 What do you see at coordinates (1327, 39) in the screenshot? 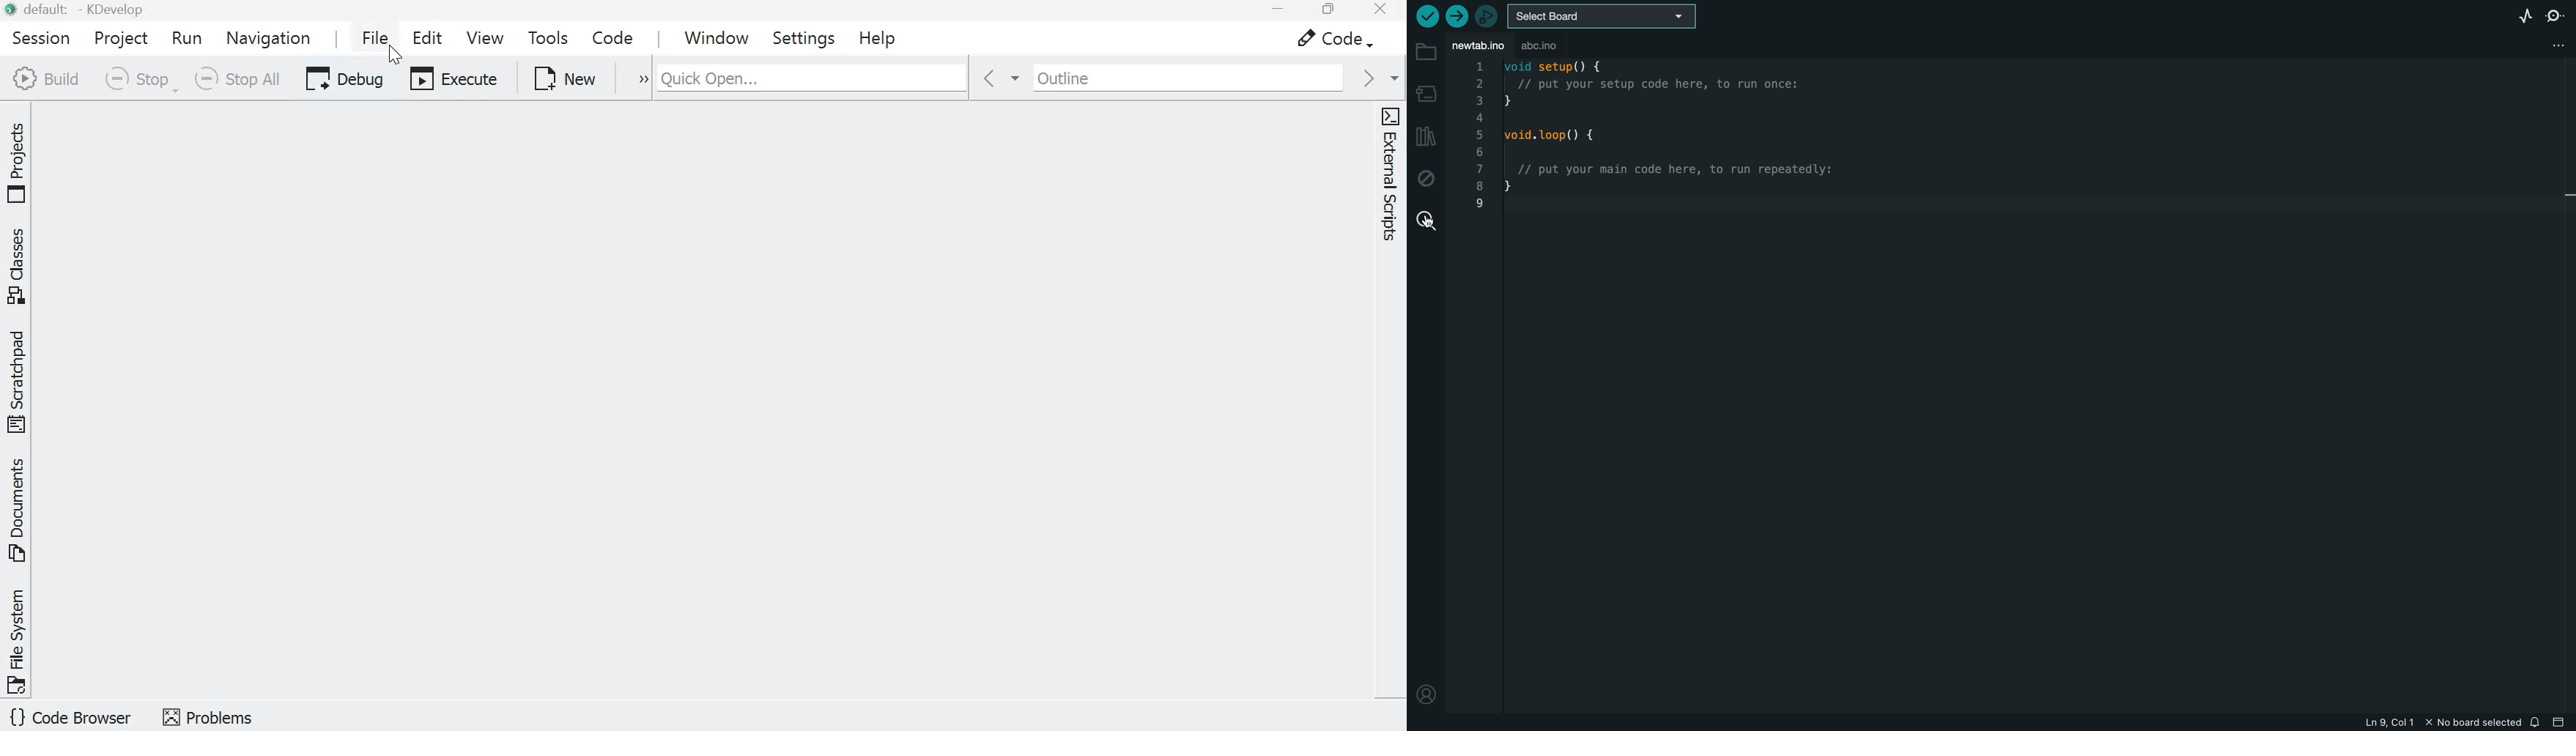
I see `Code` at bounding box center [1327, 39].